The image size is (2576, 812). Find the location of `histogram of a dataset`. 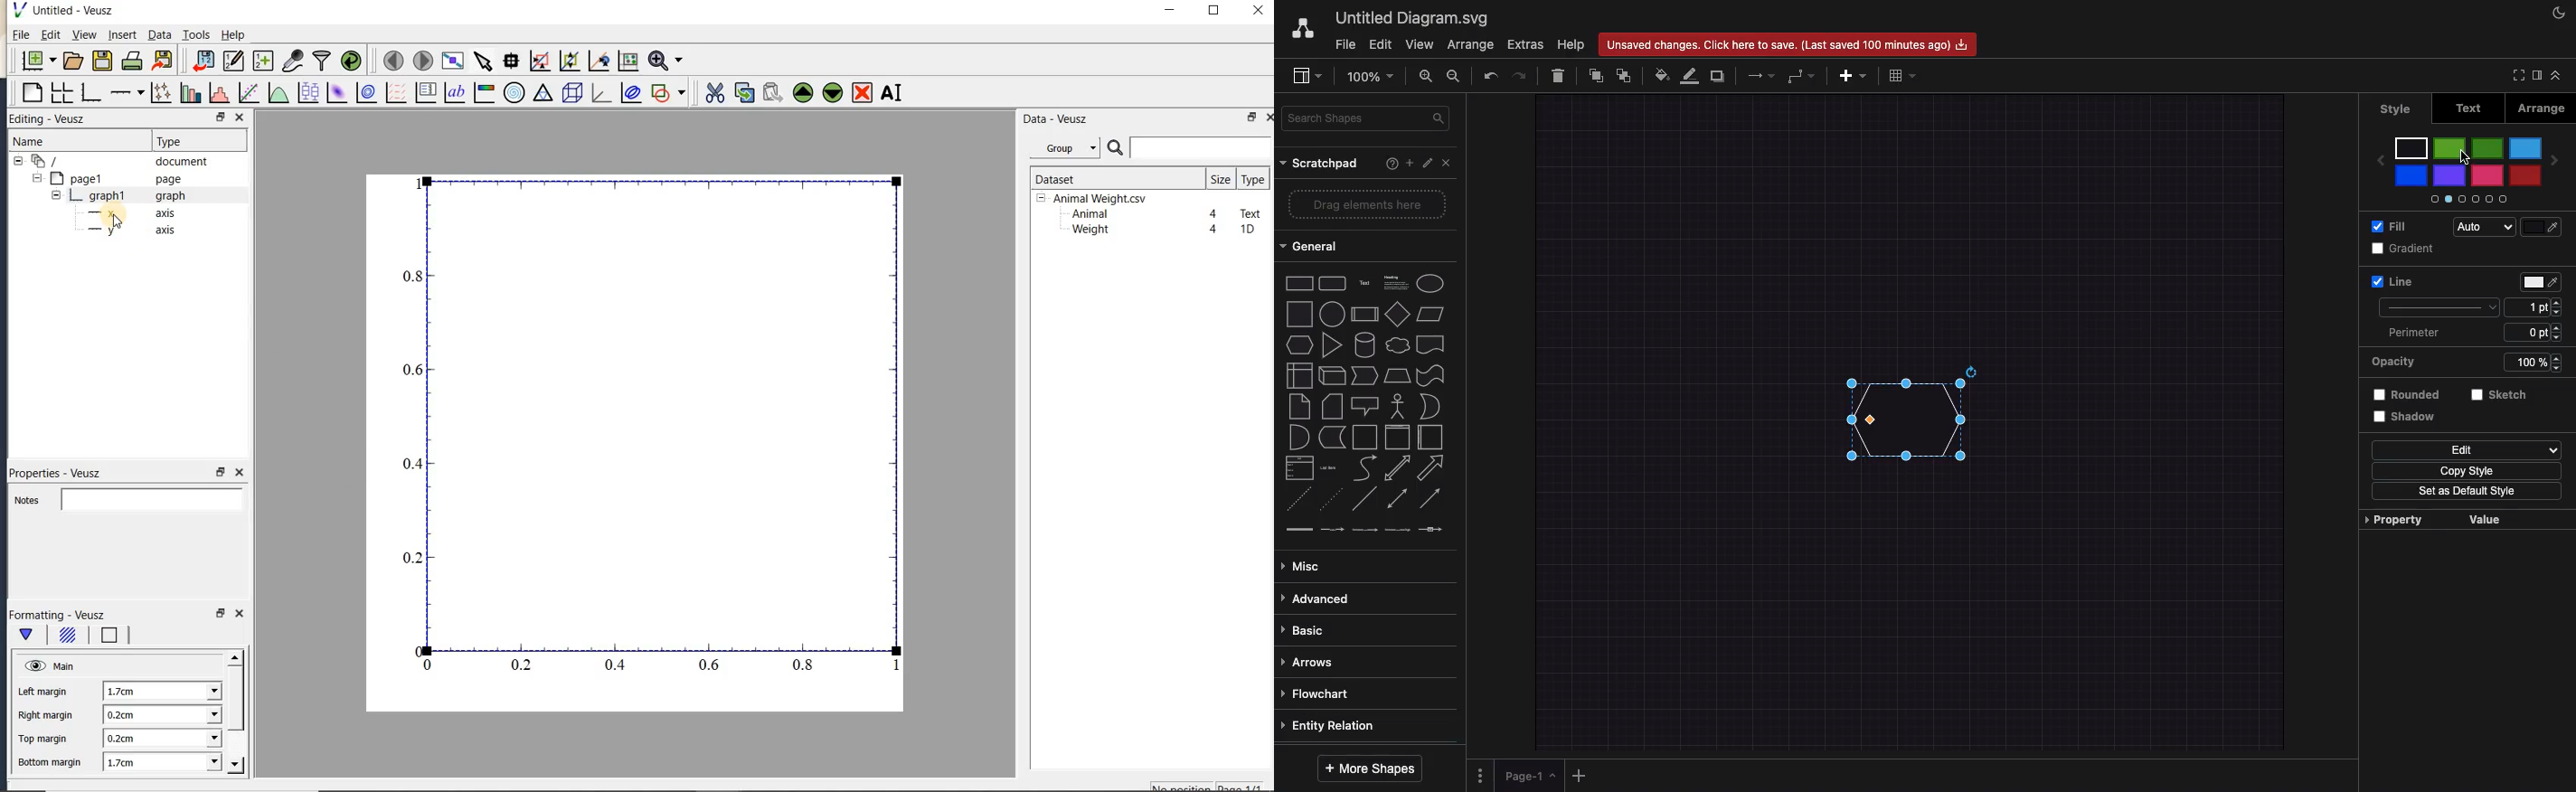

histogram of a dataset is located at coordinates (218, 93).